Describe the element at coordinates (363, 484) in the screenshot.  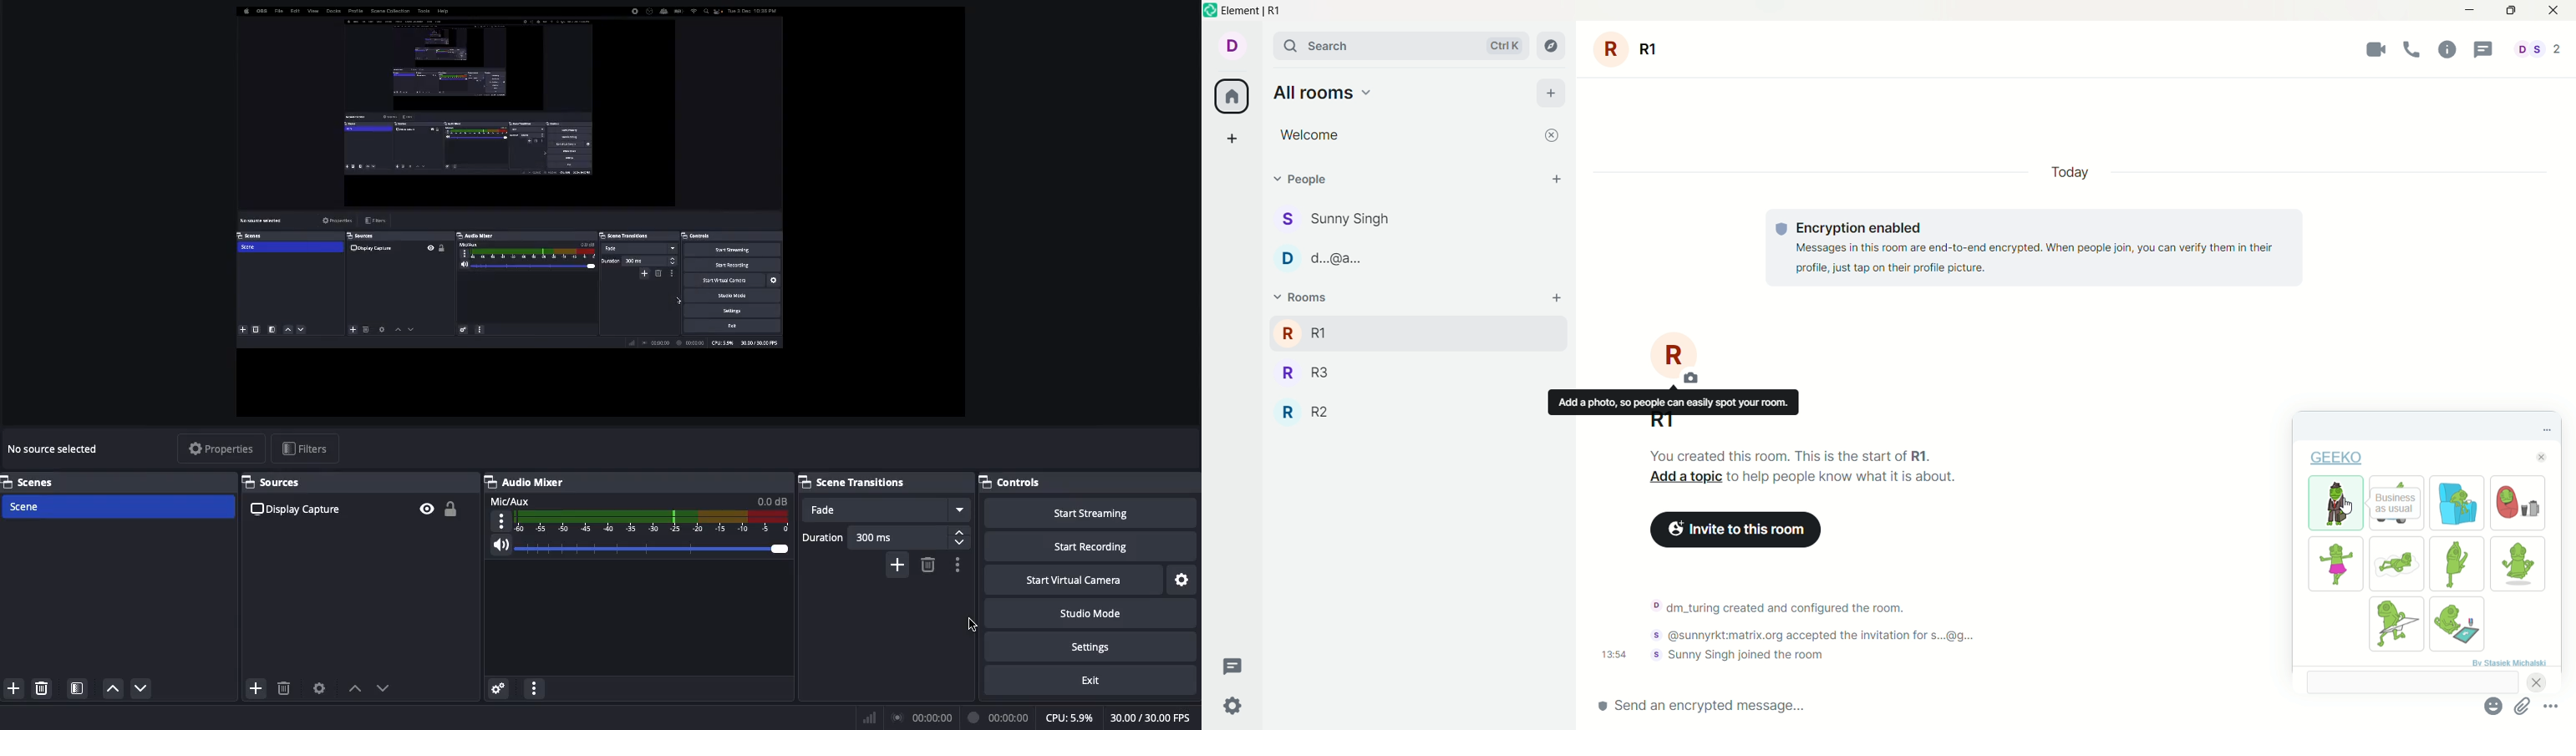
I see `Sources` at that location.